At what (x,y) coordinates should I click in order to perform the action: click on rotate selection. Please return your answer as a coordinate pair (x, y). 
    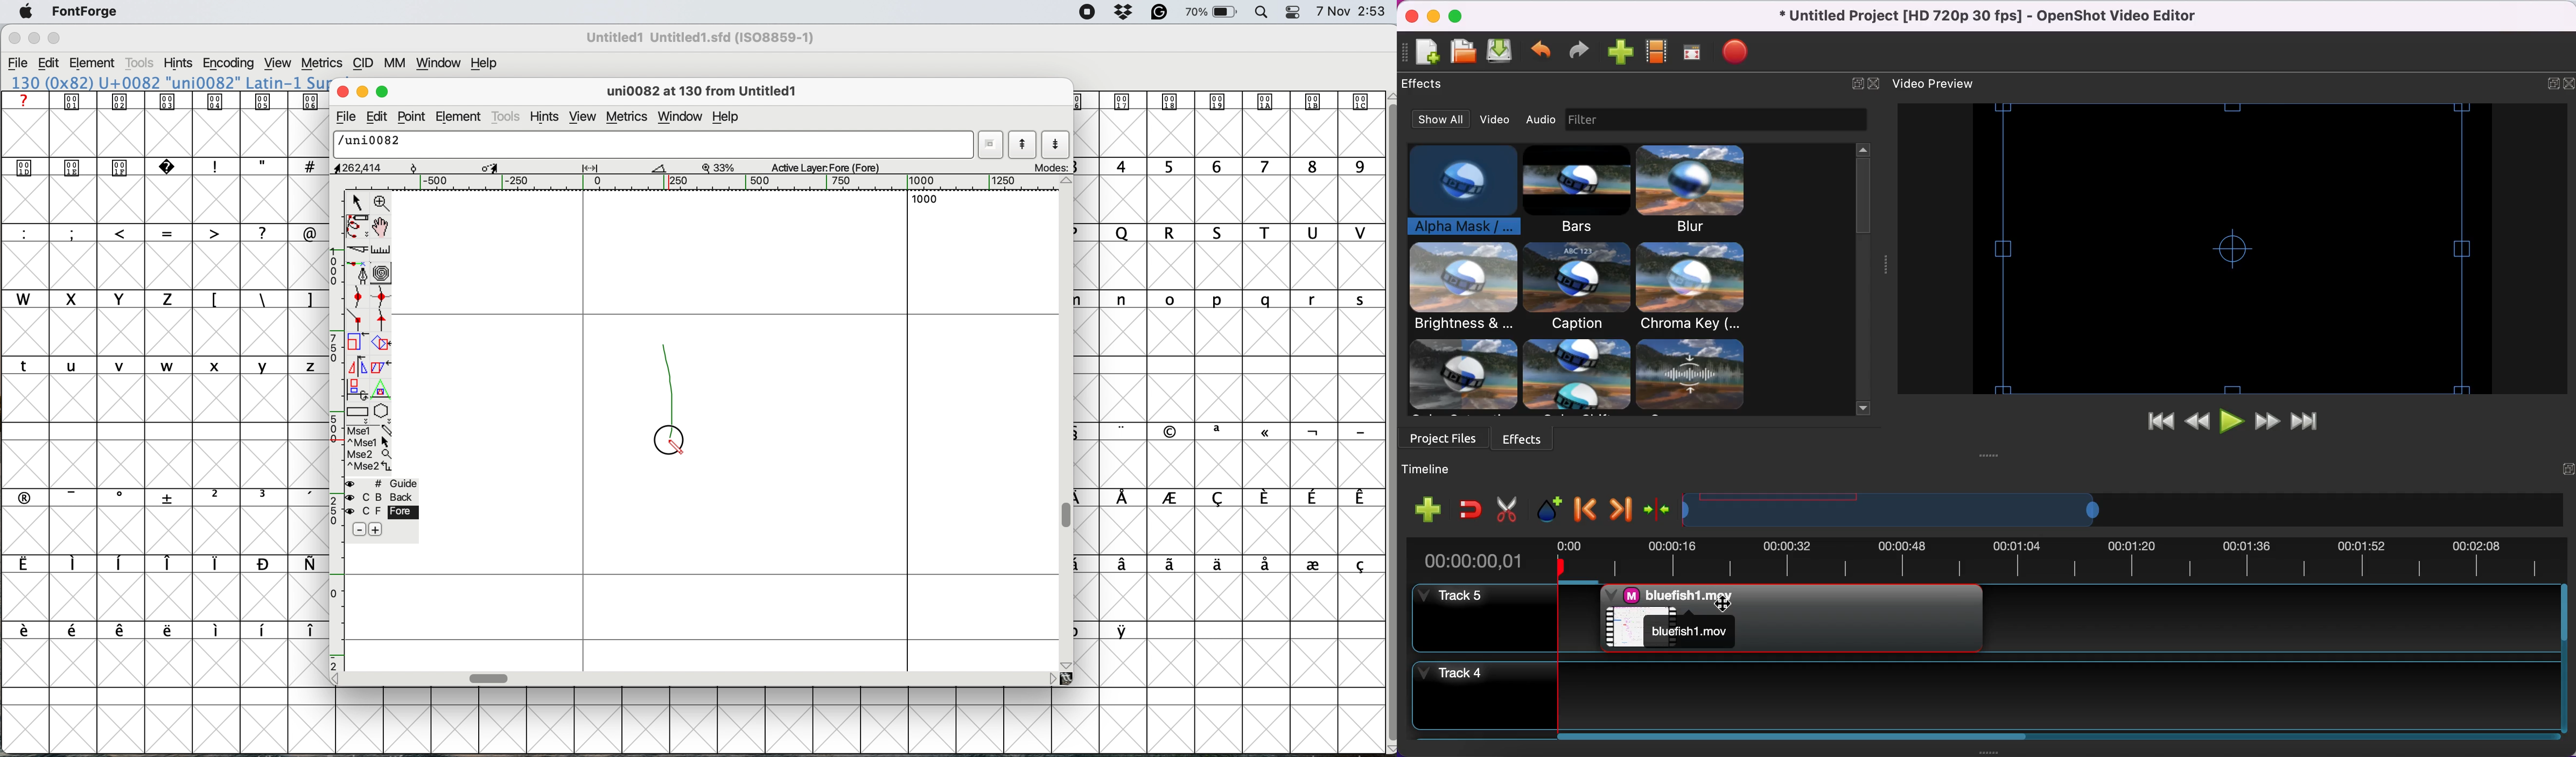
    Looking at the image, I should click on (382, 344).